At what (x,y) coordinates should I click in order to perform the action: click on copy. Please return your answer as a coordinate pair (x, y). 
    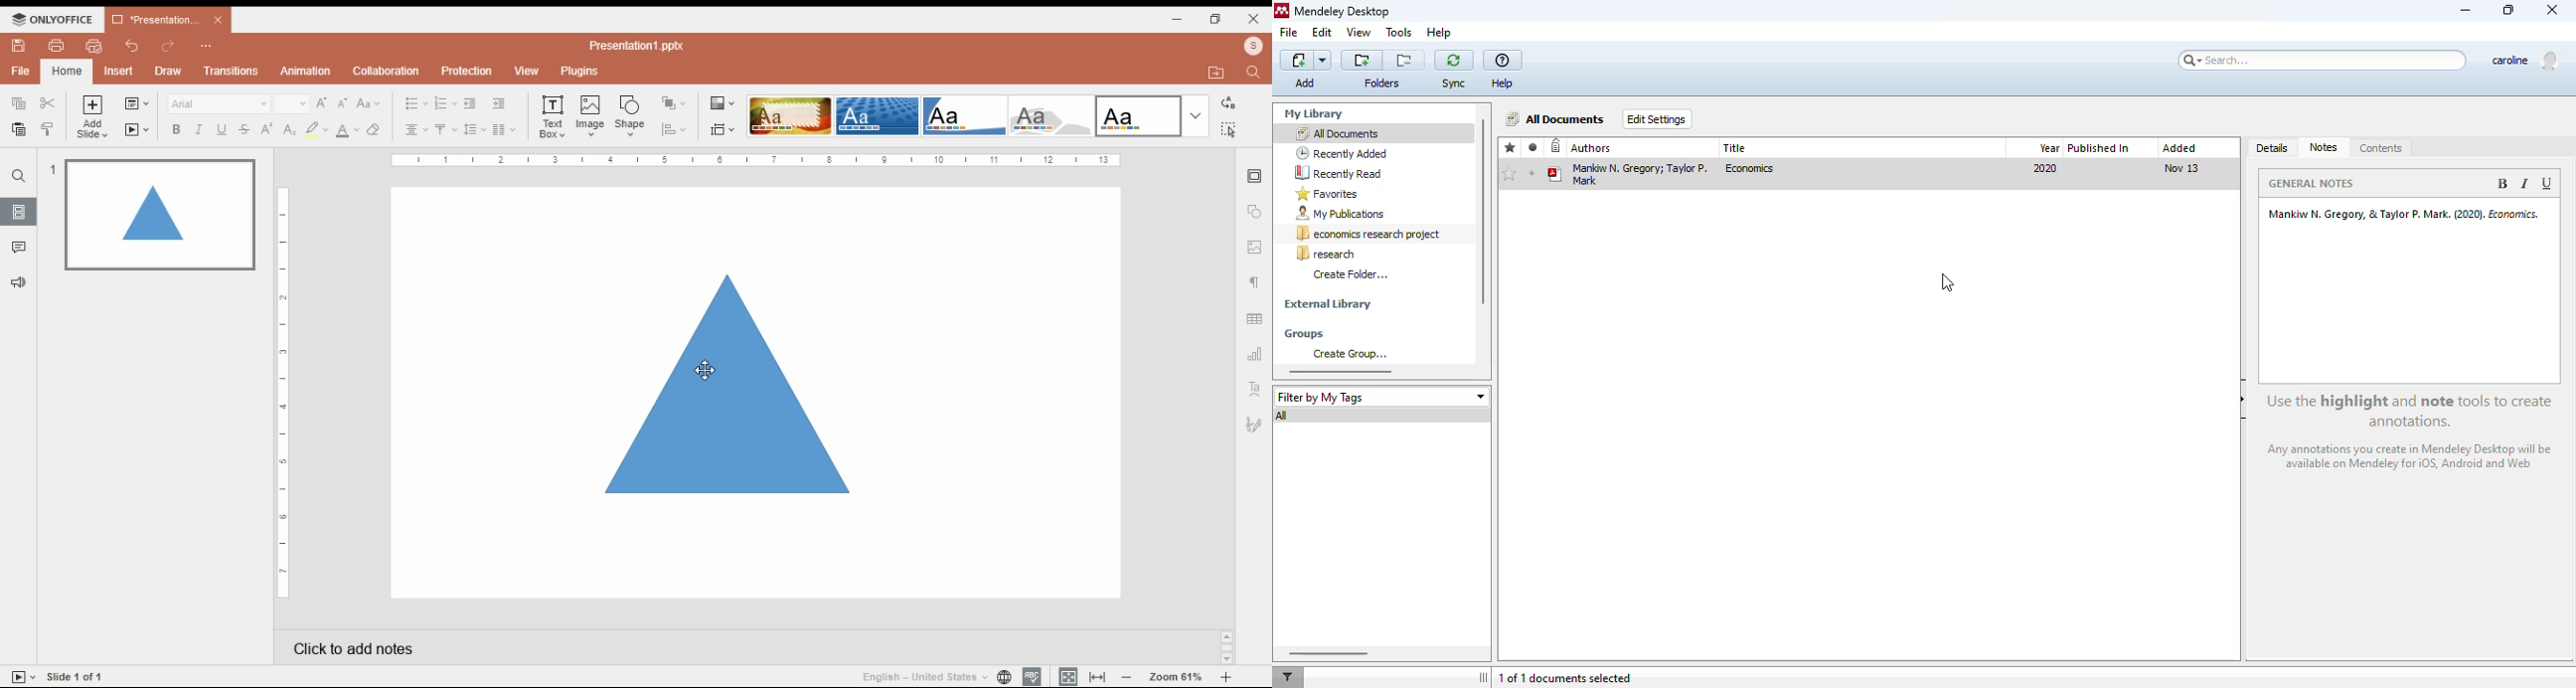
    Looking at the image, I should click on (19, 103).